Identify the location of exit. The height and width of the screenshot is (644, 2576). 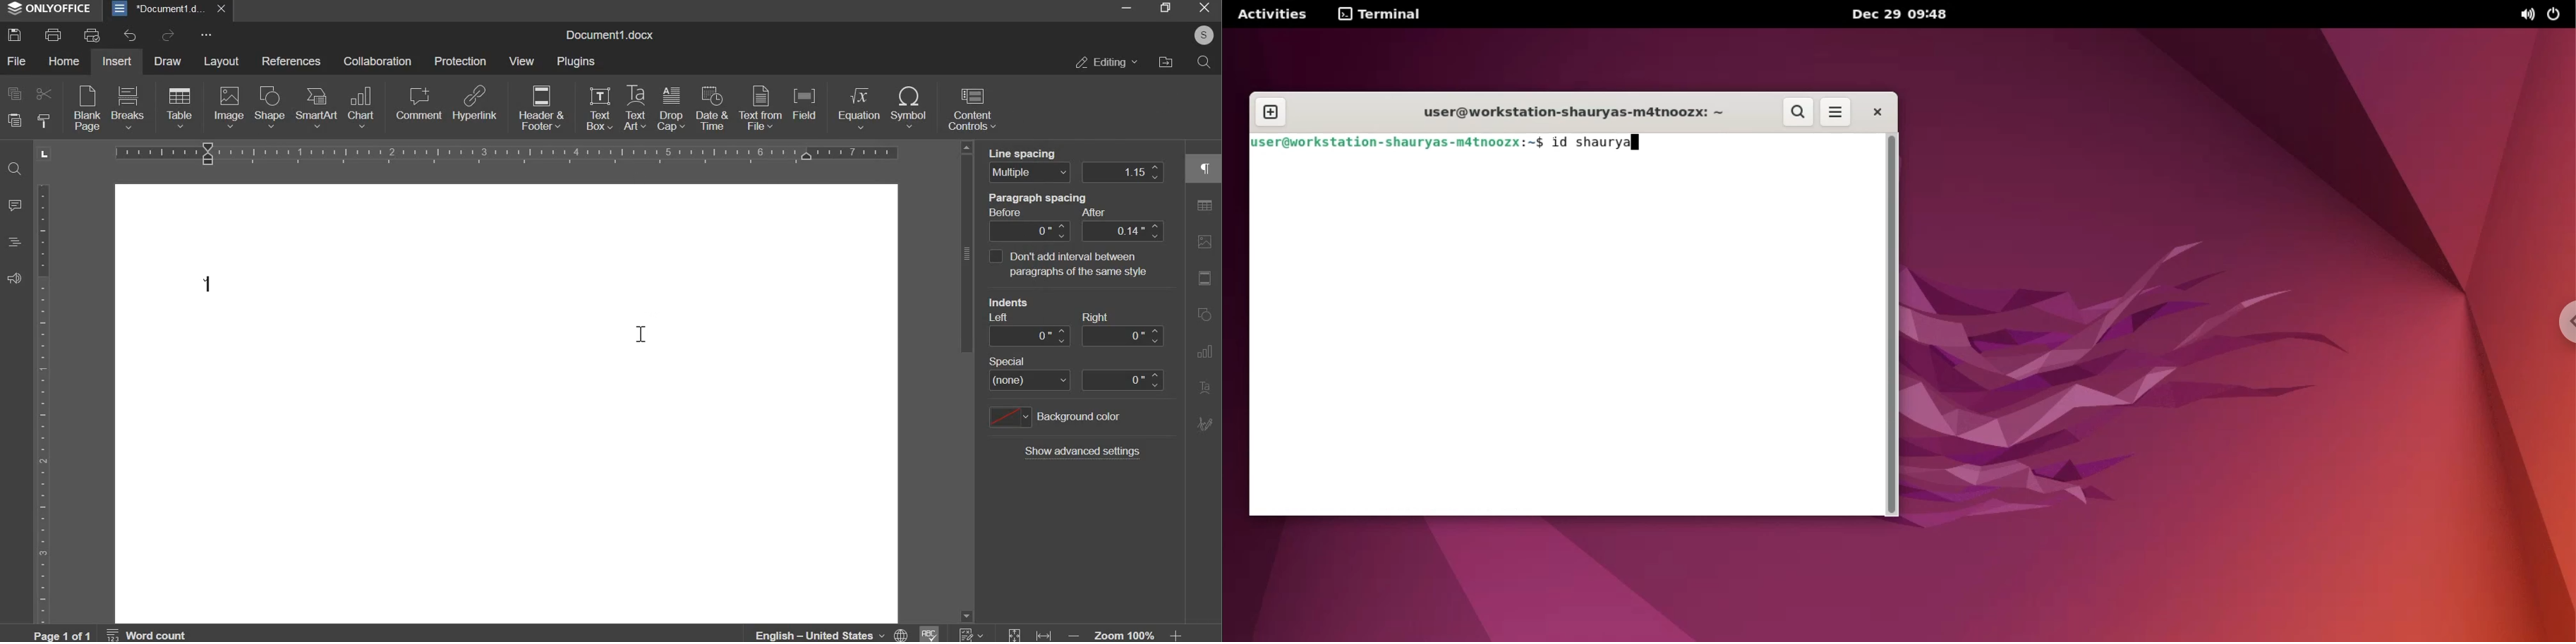
(1204, 7).